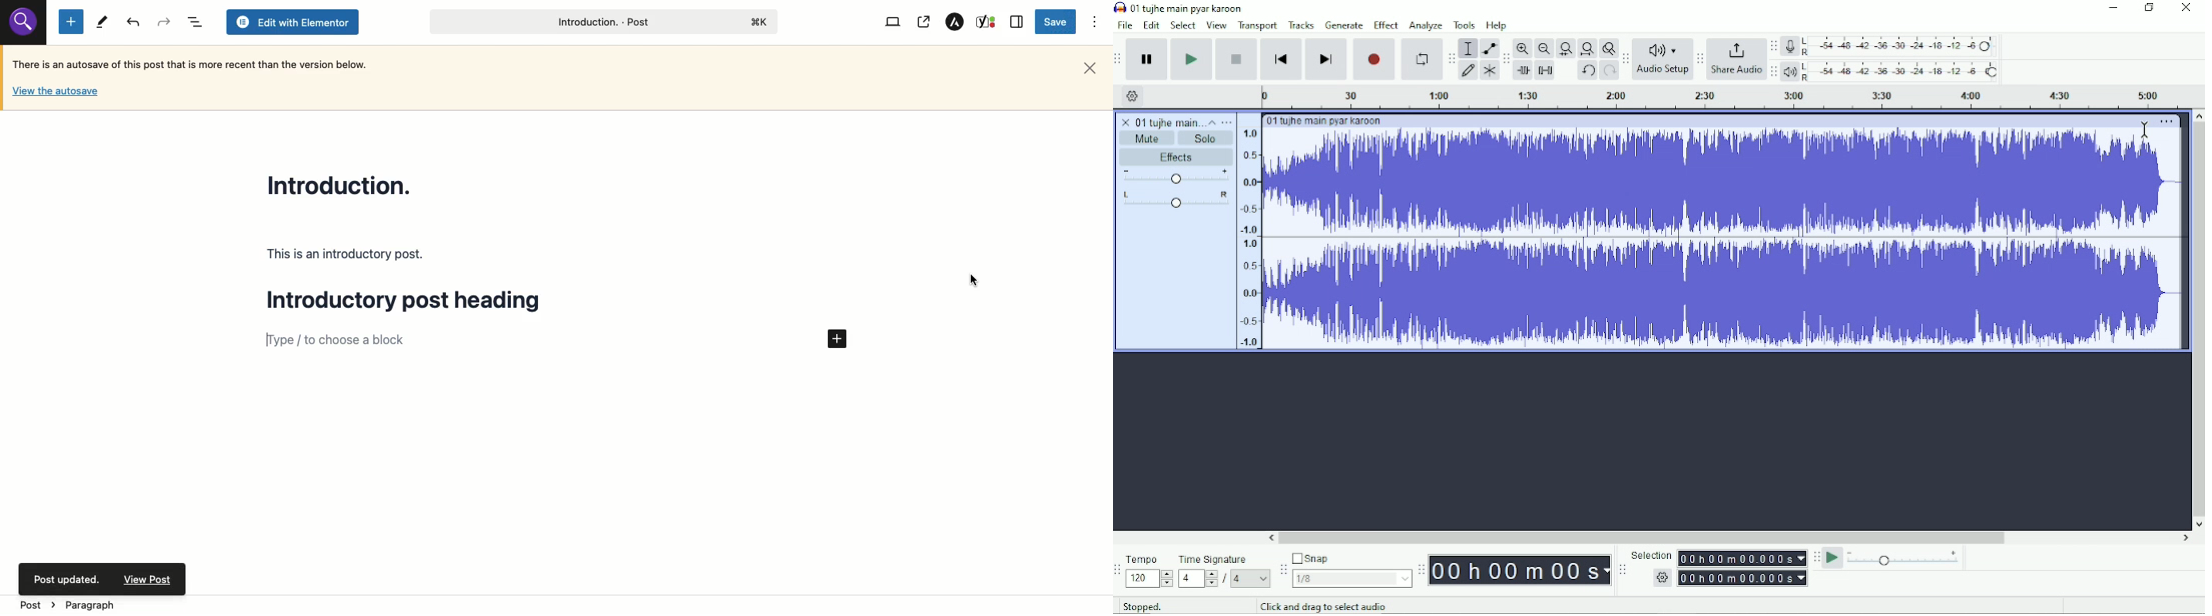 This screenshot has width=2212, height=616. I want to click on Skip to end, so click(1326, 60).